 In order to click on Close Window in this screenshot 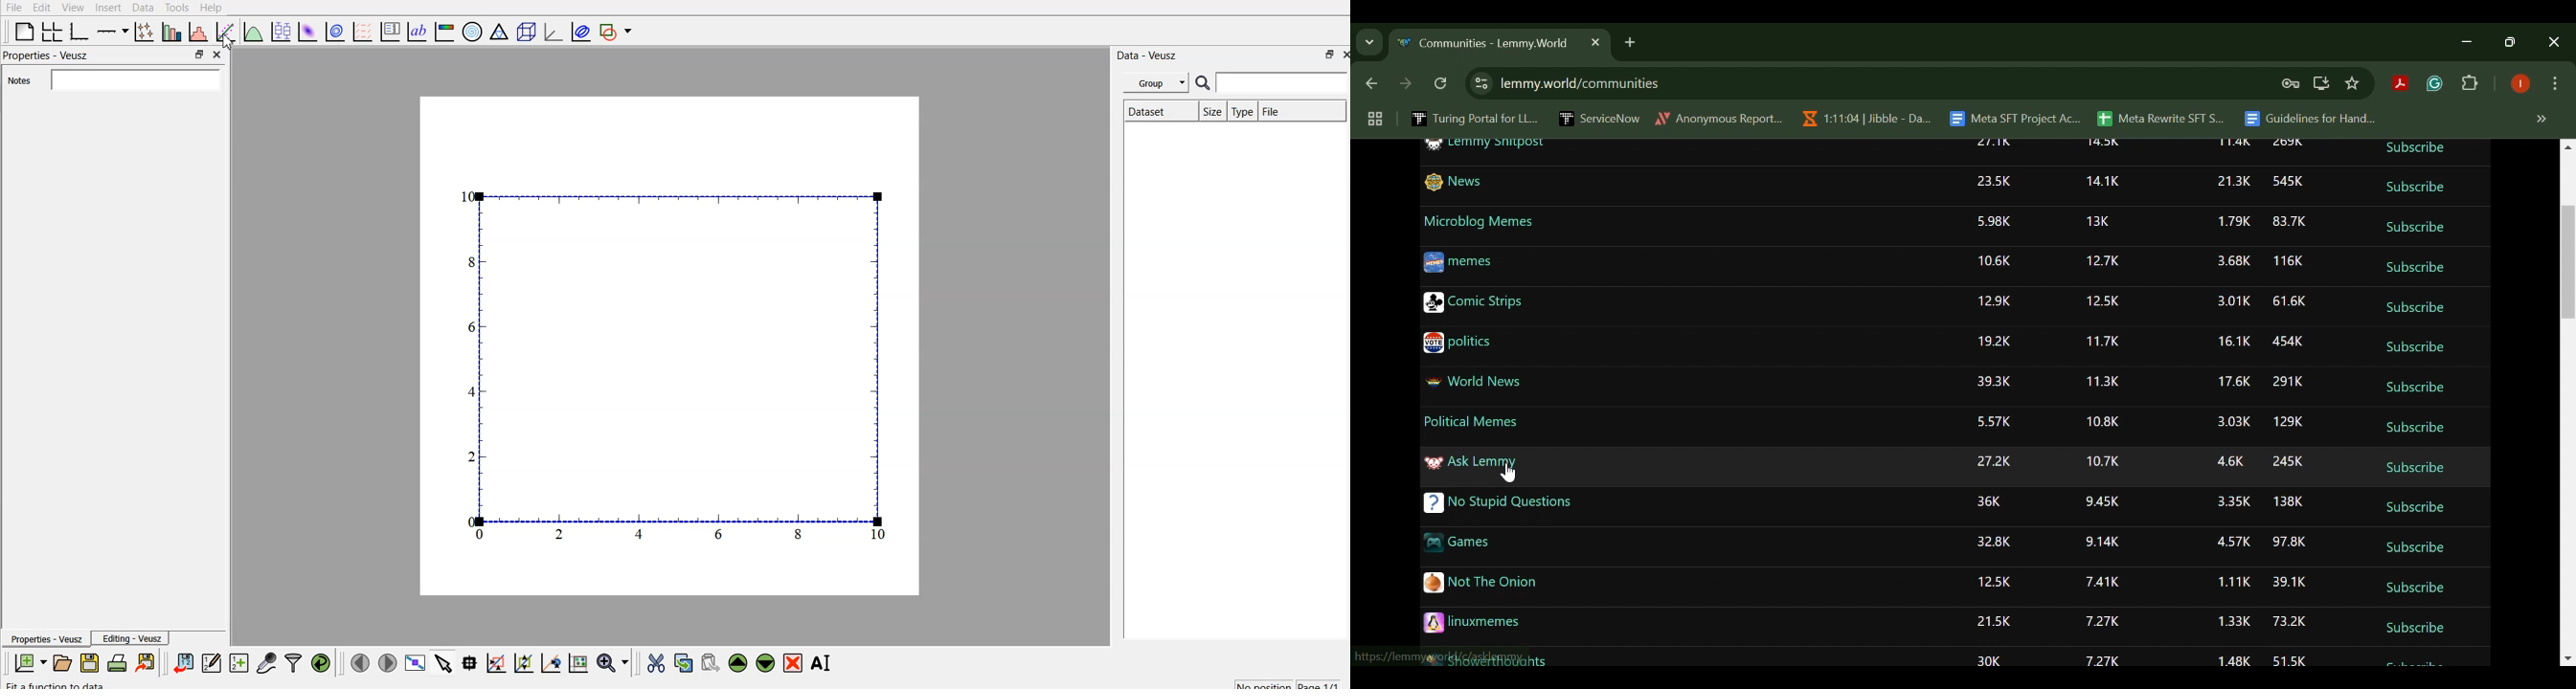, I will do `click(2555, 42)`.